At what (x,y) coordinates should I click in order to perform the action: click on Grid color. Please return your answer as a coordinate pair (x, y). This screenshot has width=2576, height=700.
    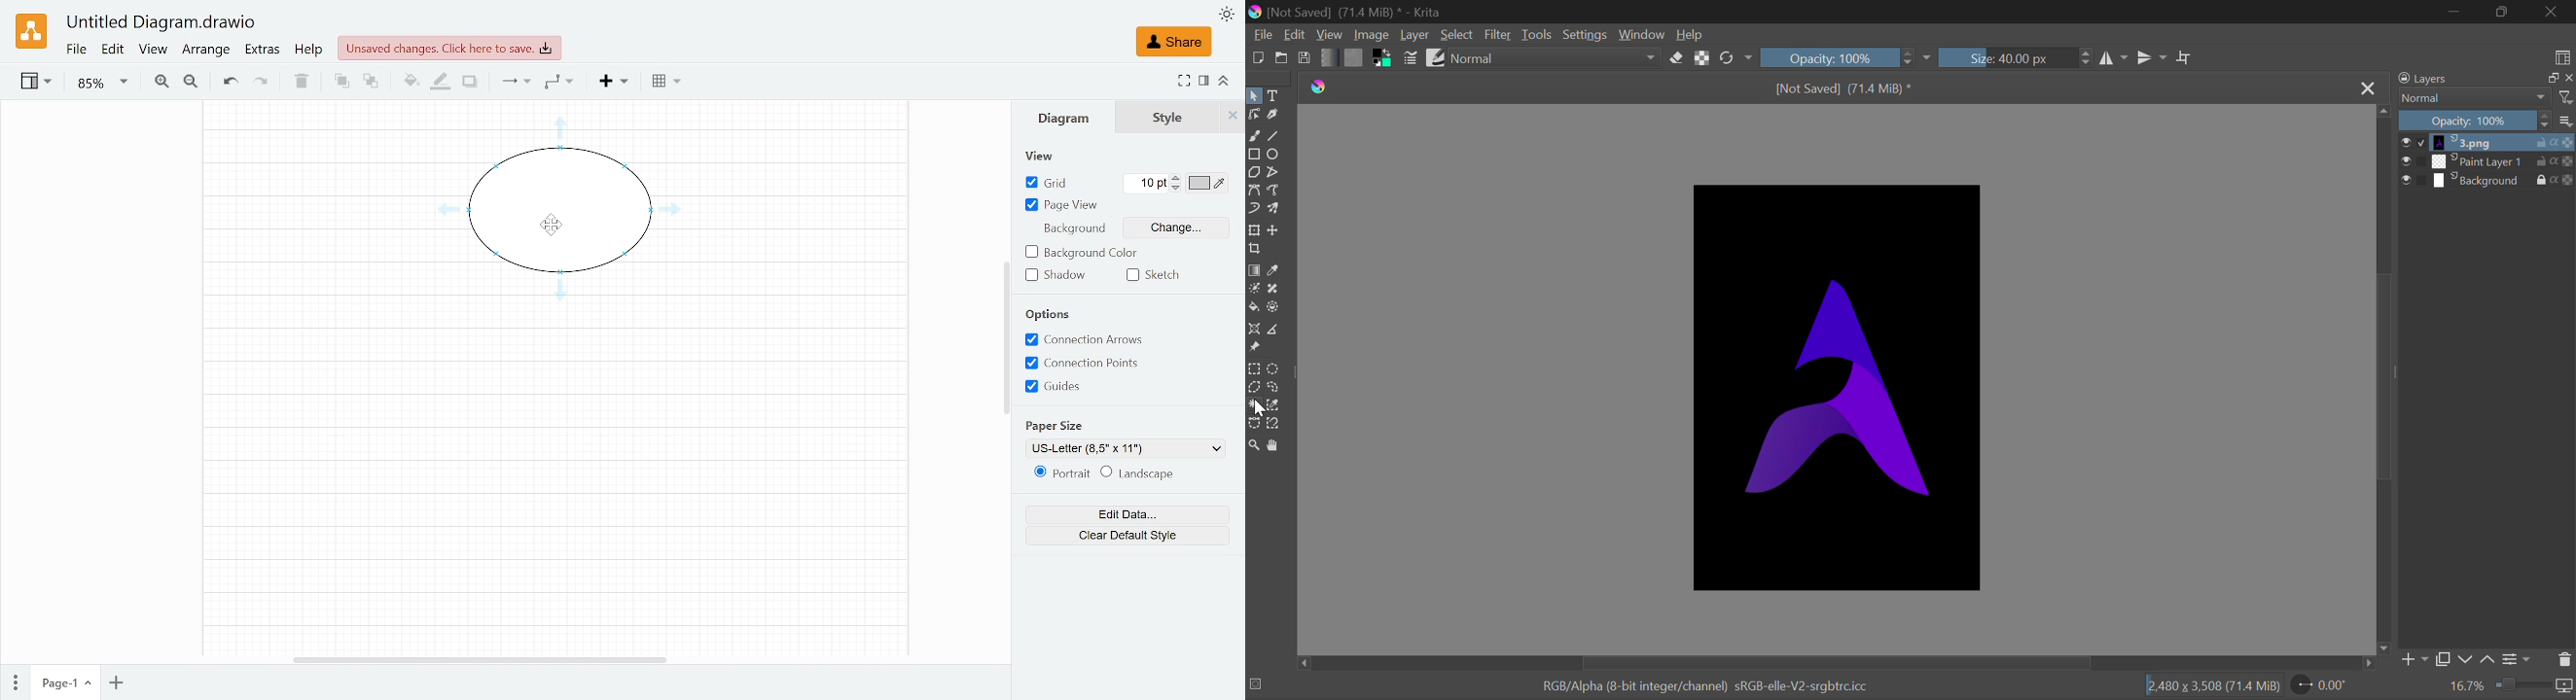
    Looking at the image, I should click on (1206, 184).